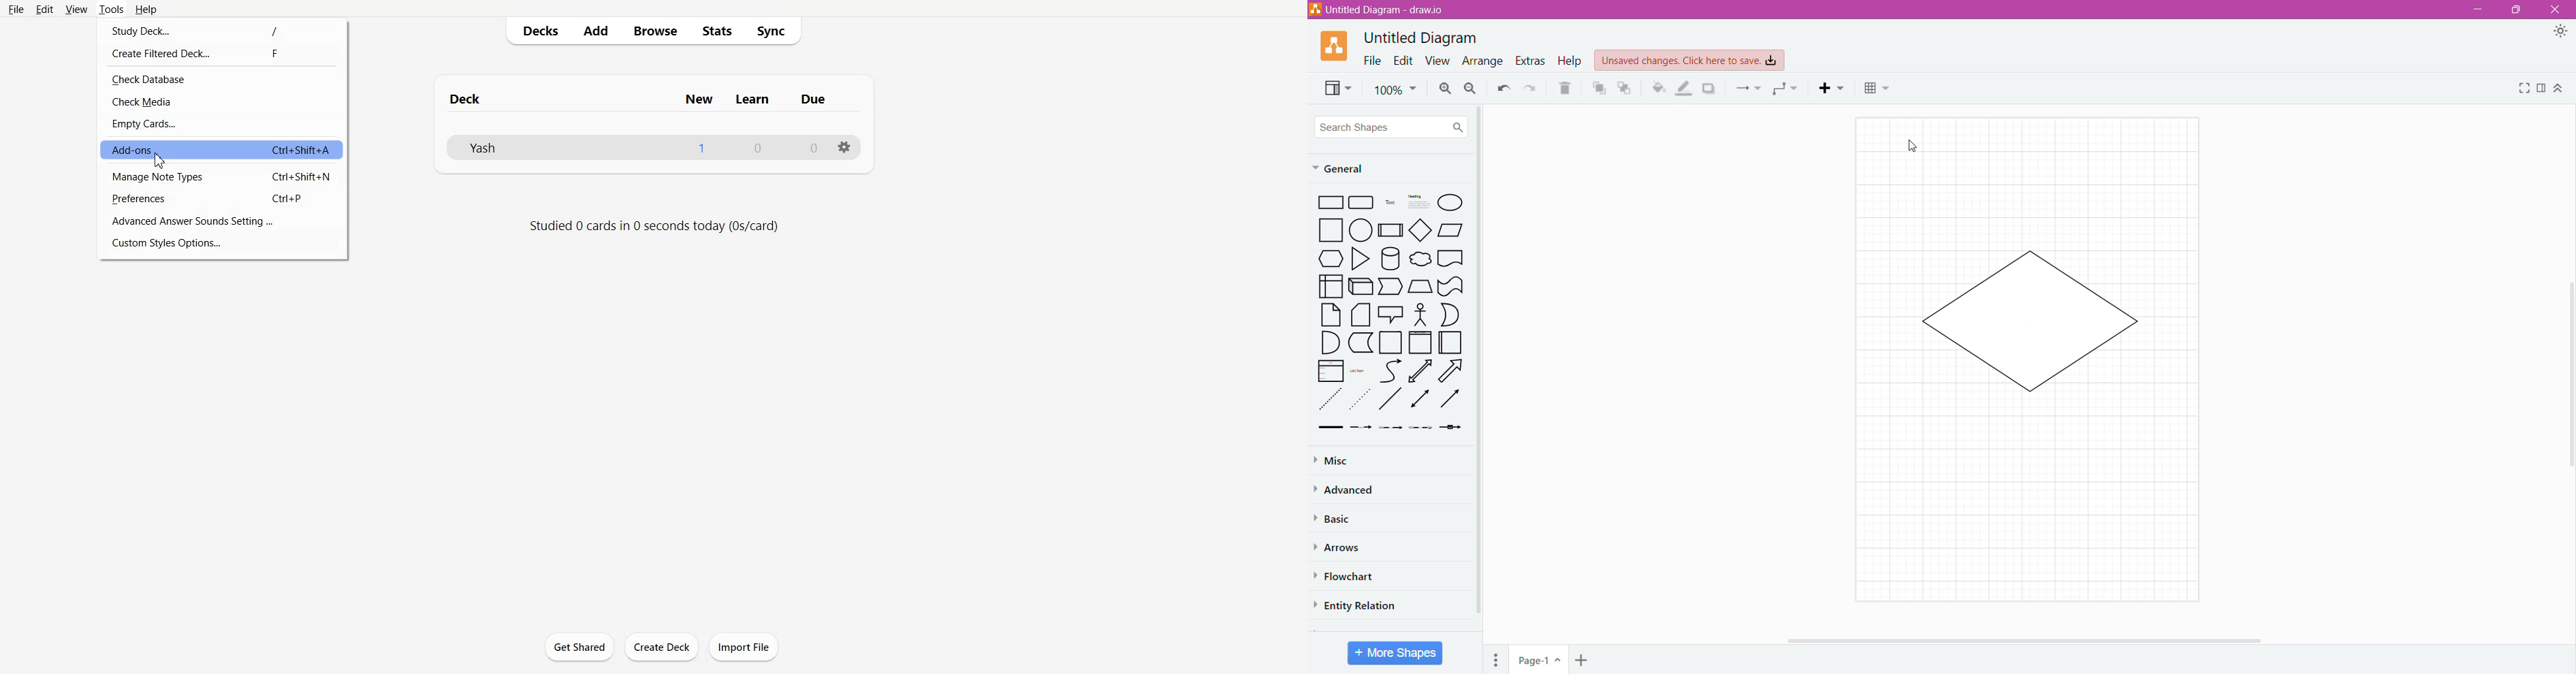 Image resolution: width=2576 pixels, height=700 pixels. What do you see at coordinates (222, 79) in the screenshot?
I see `Check Database` at bounding box center [222, 79].